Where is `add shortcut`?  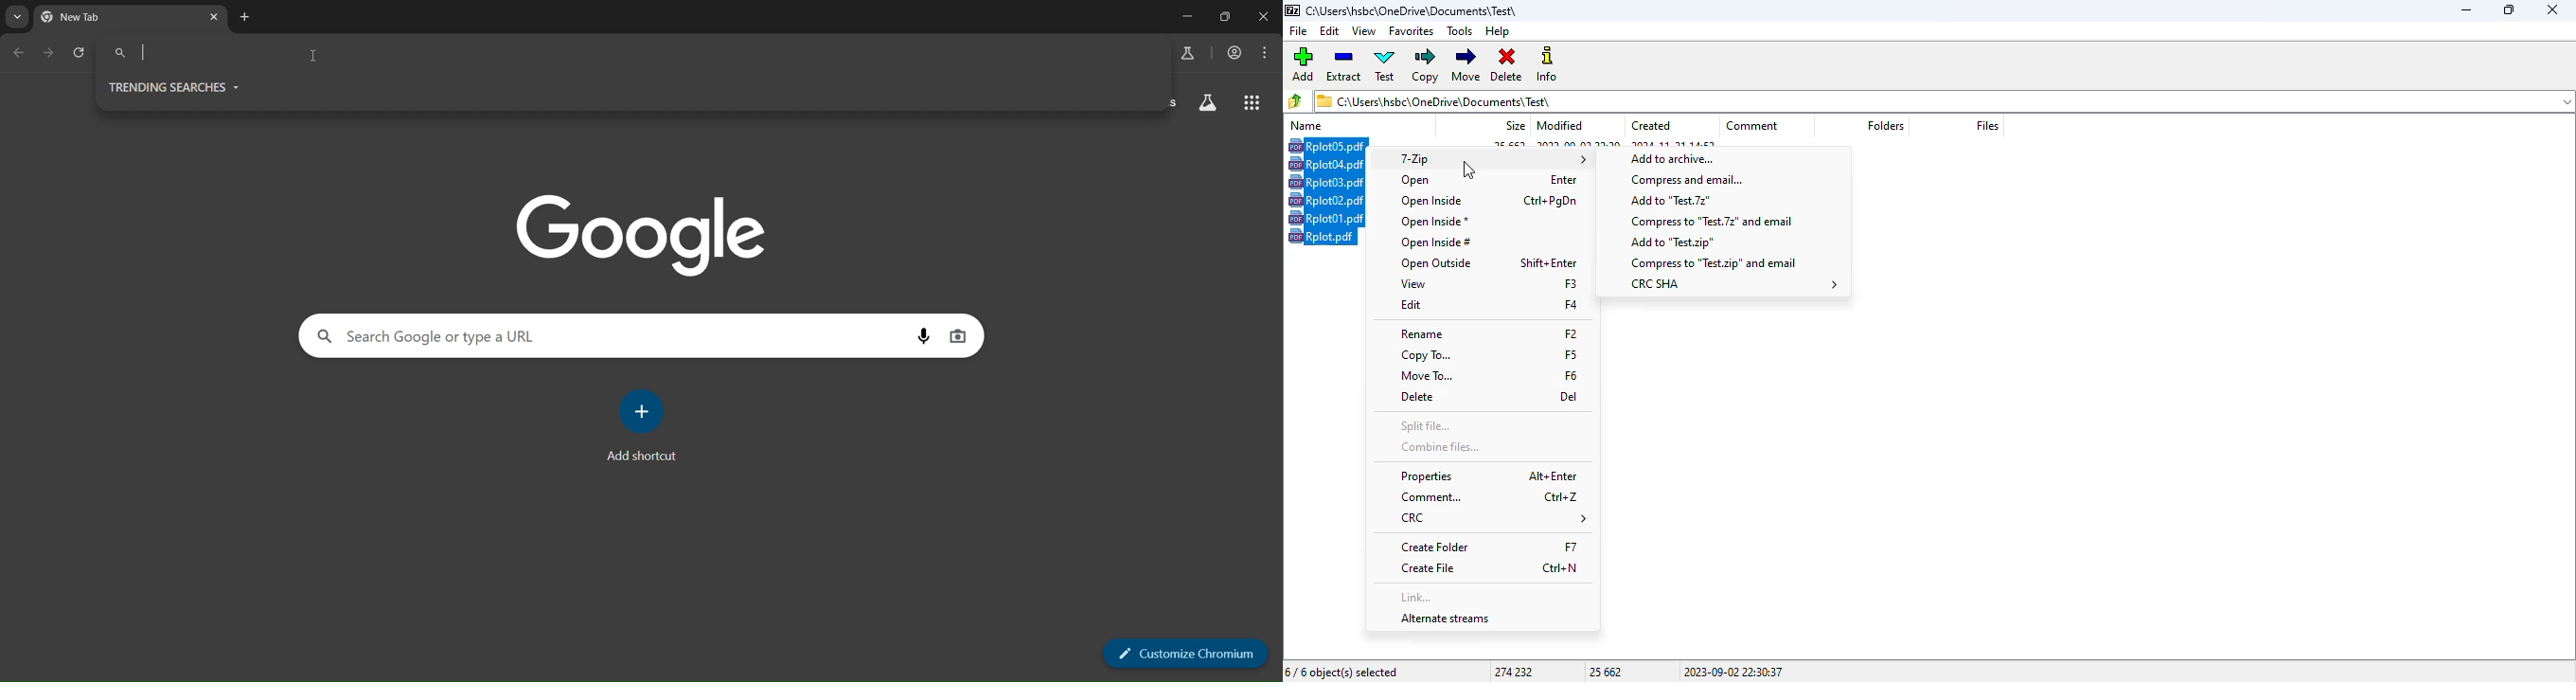 add shortcut is located at coordinates (642, 427).